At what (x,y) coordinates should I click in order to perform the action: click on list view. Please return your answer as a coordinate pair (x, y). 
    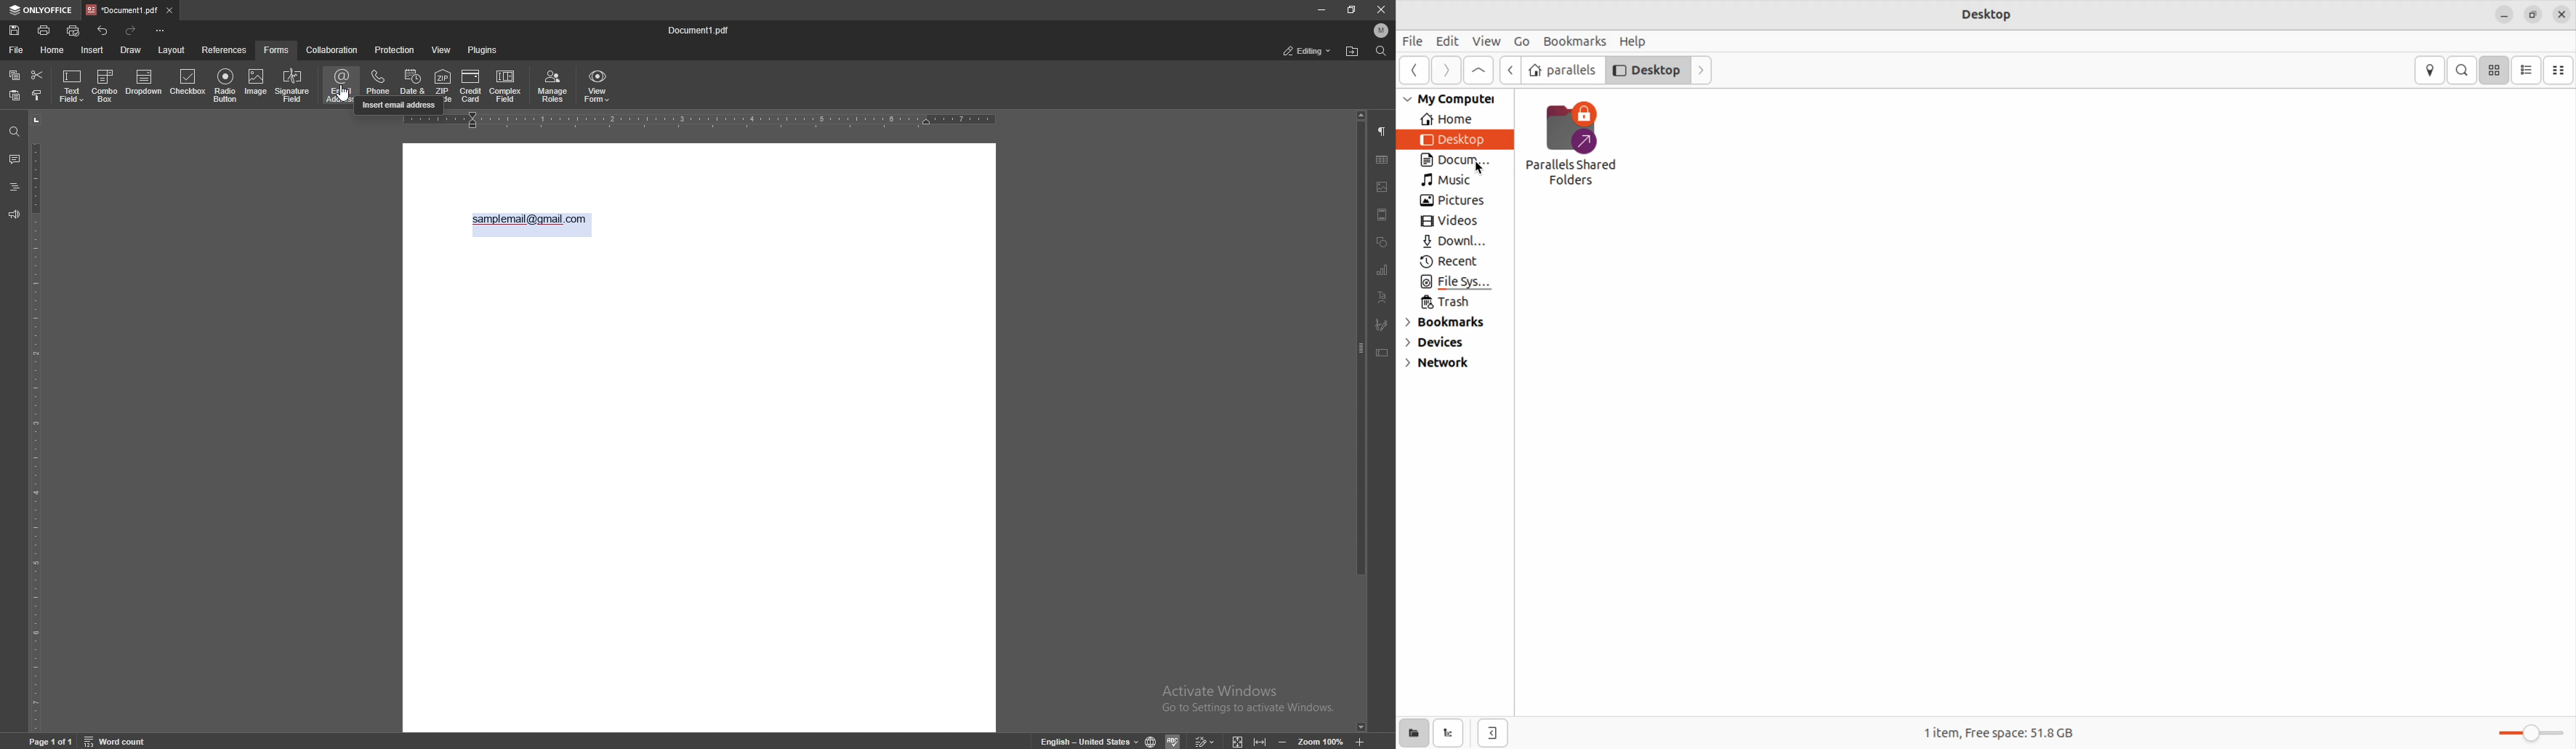
    Looking at the image, I should click on (2526, 69).